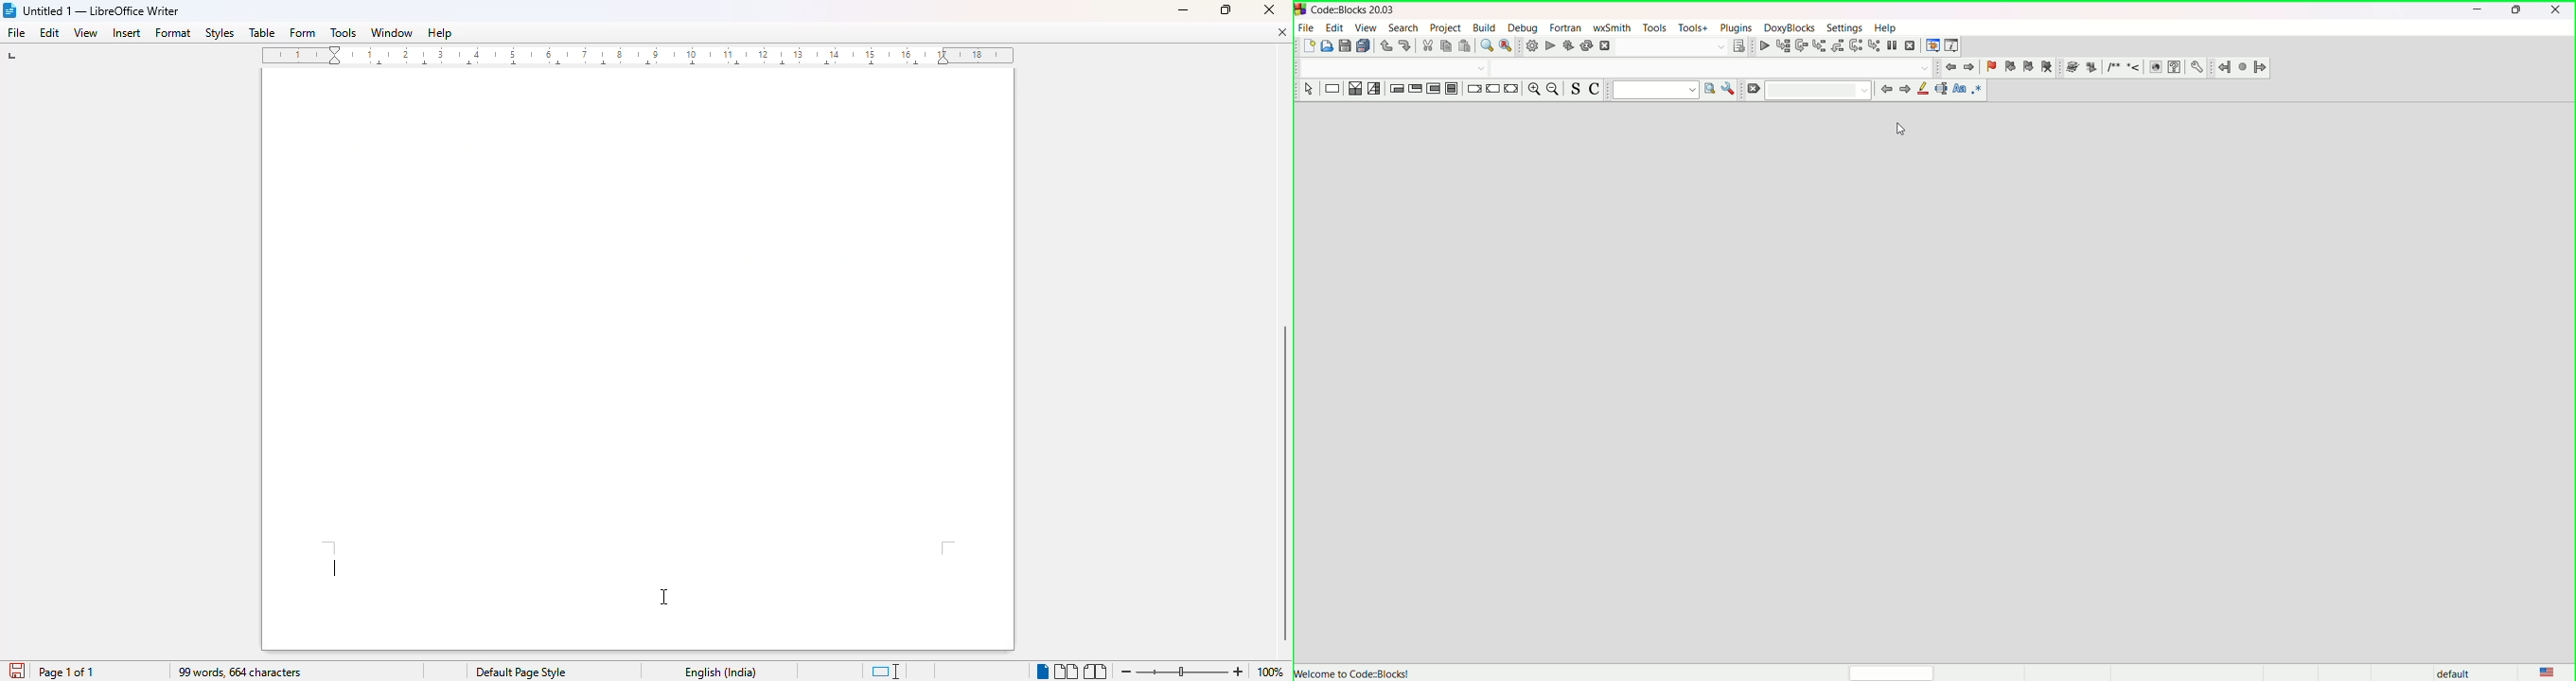 This screenshot has height=700, width=2576. What do you see at coordinates (14, 58) in the screenshot?
I see `tab stop` at bounding box center [14, 58].